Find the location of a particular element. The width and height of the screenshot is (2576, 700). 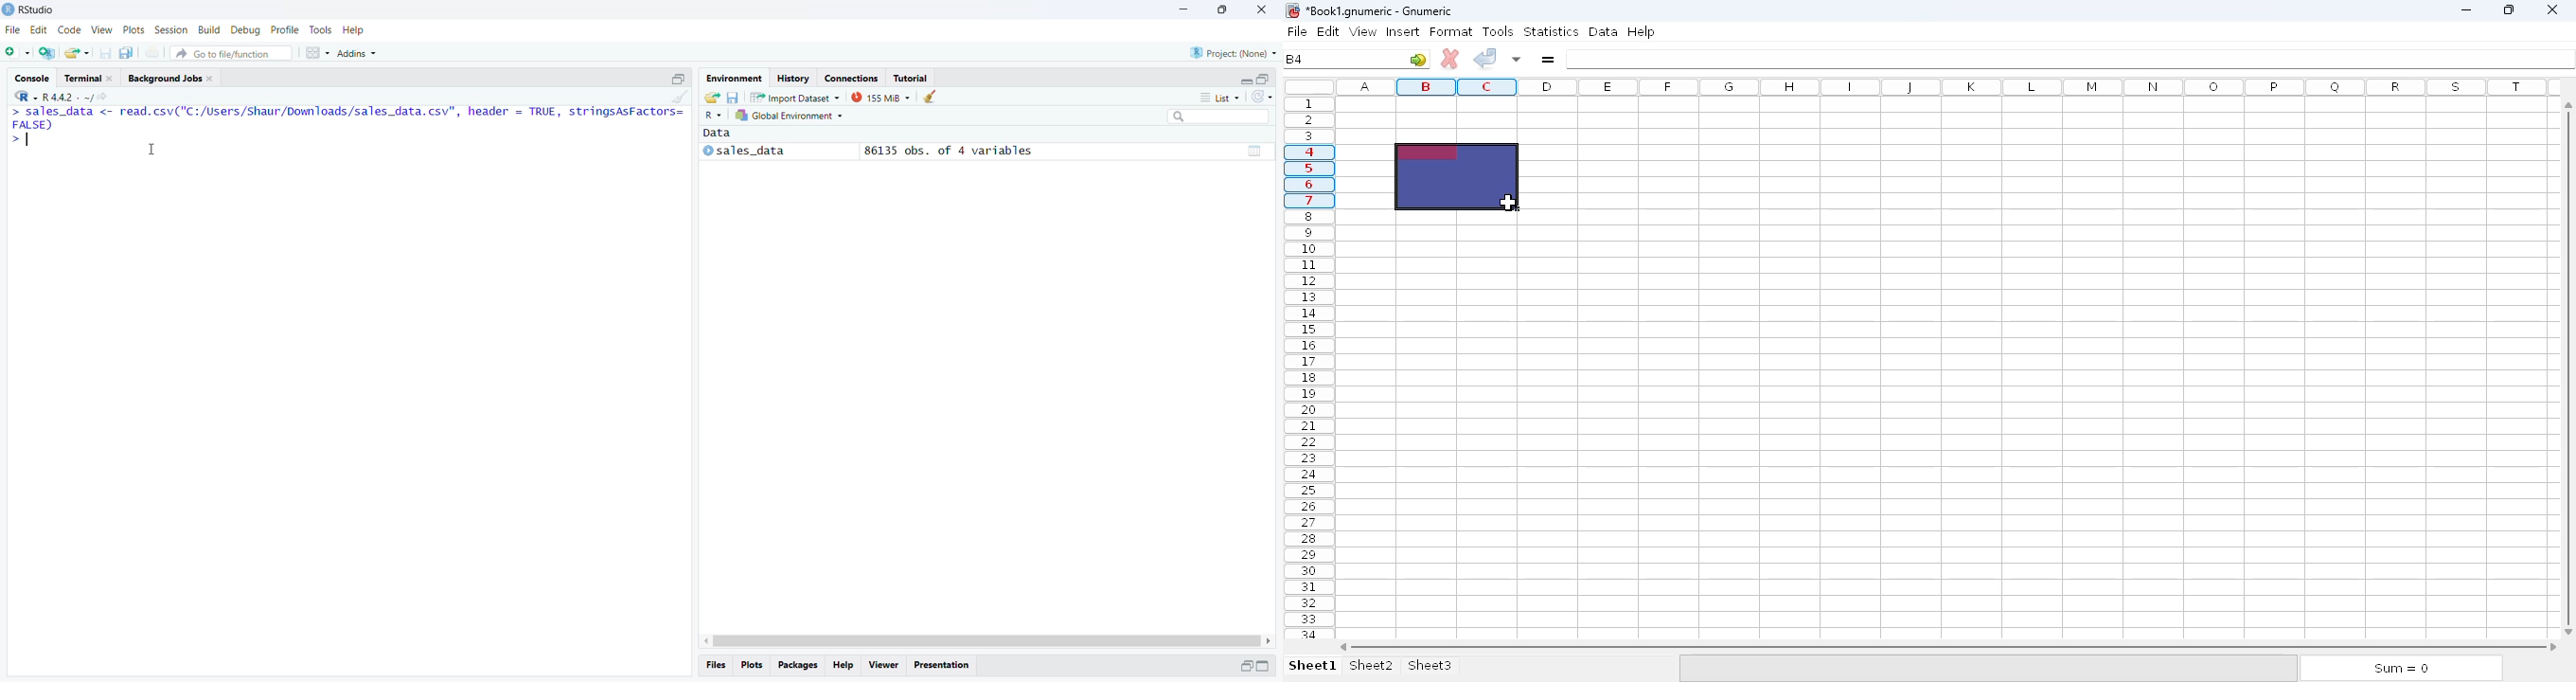

Data is located at coordinates (1256, 151).